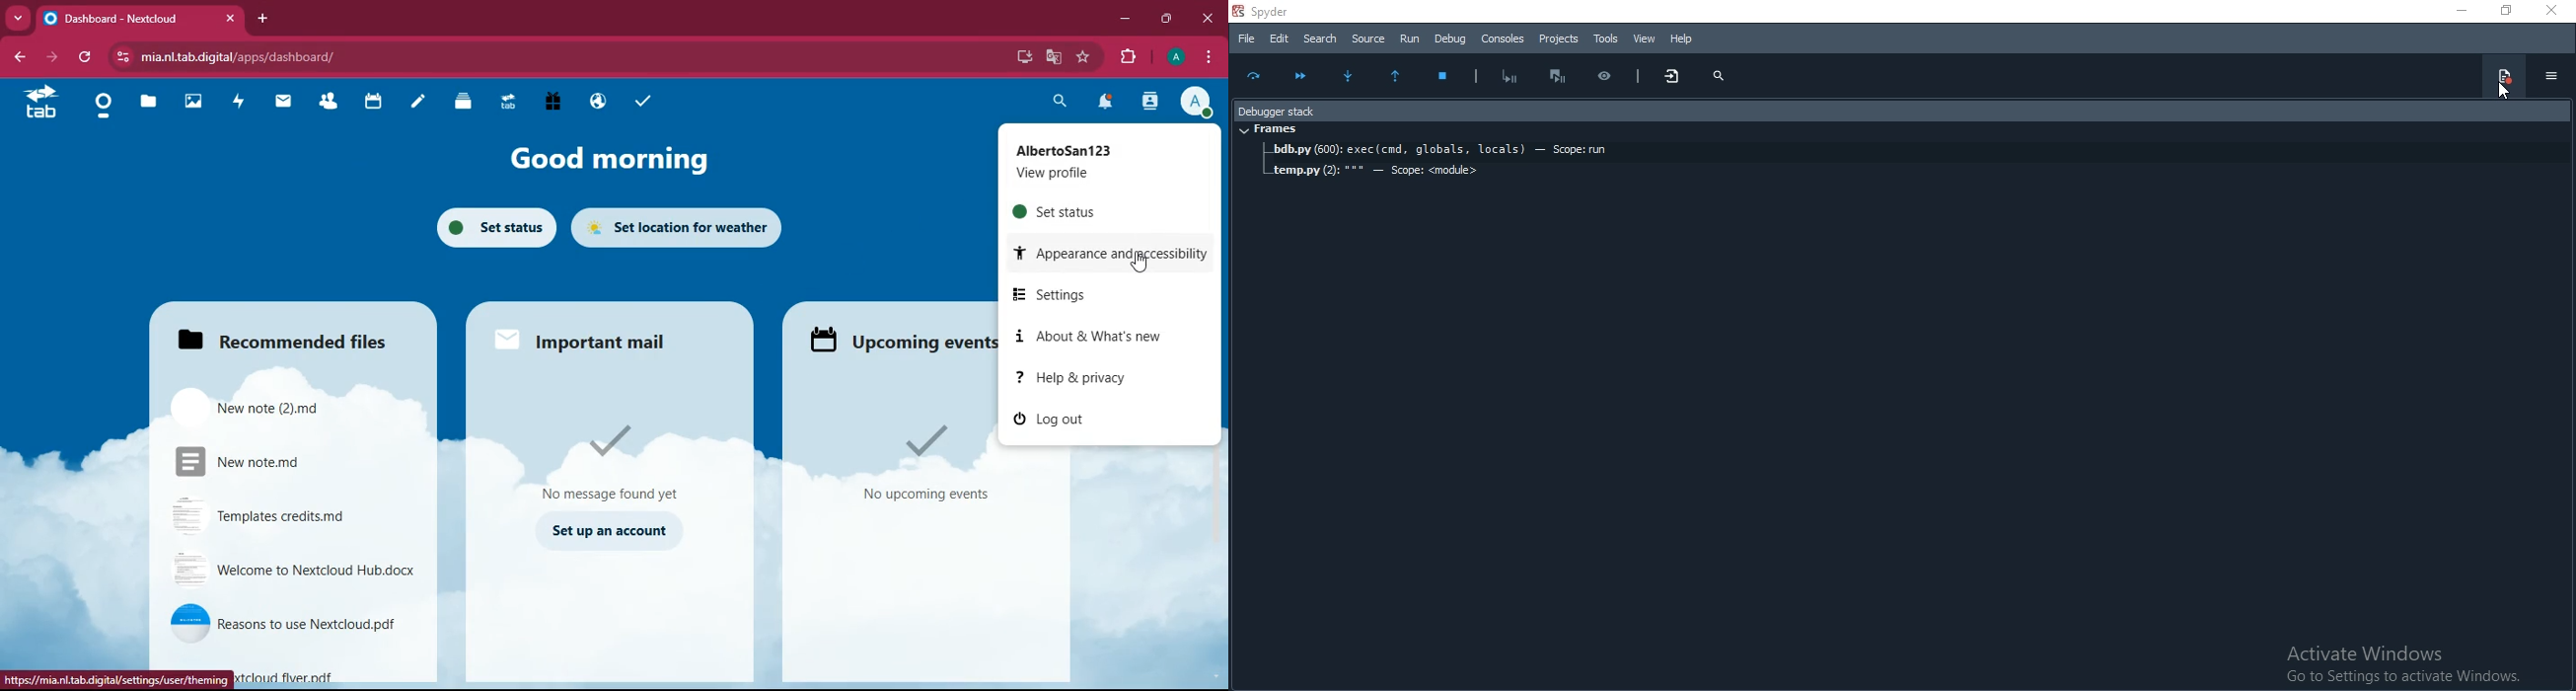  I want to click on maximize, so click(1163, 17).